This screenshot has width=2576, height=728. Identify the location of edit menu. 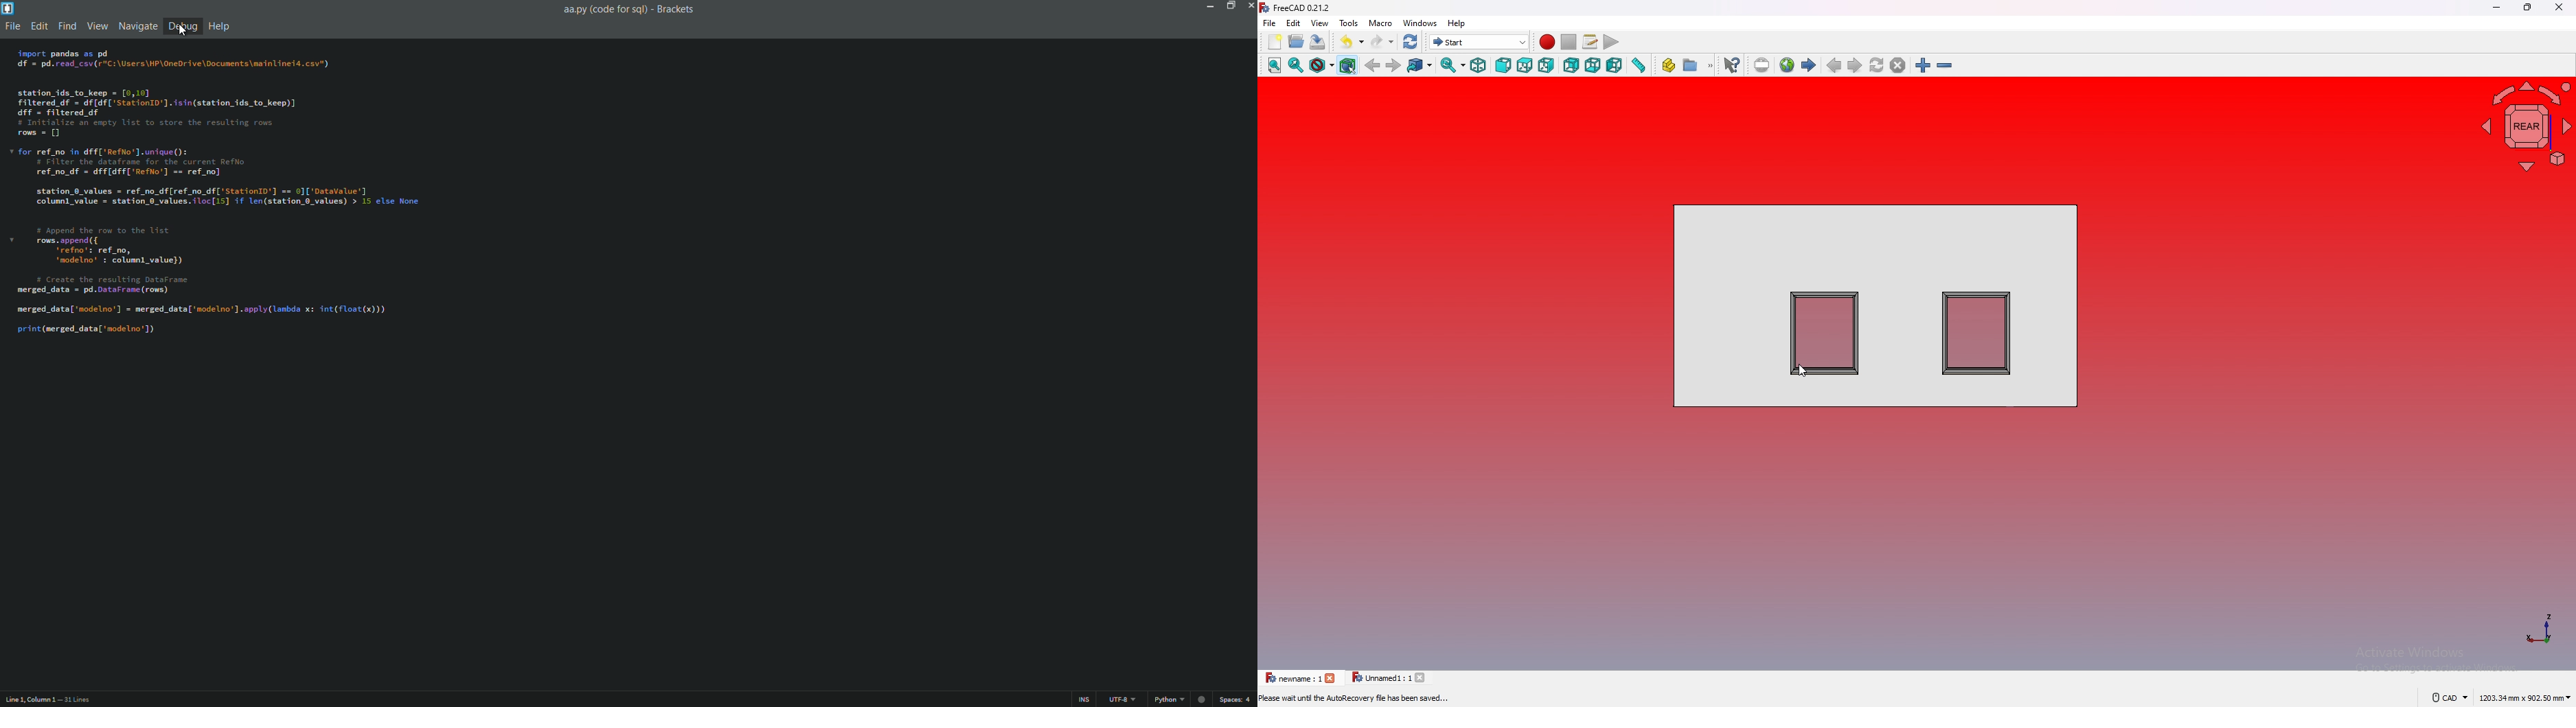
(39, 26).